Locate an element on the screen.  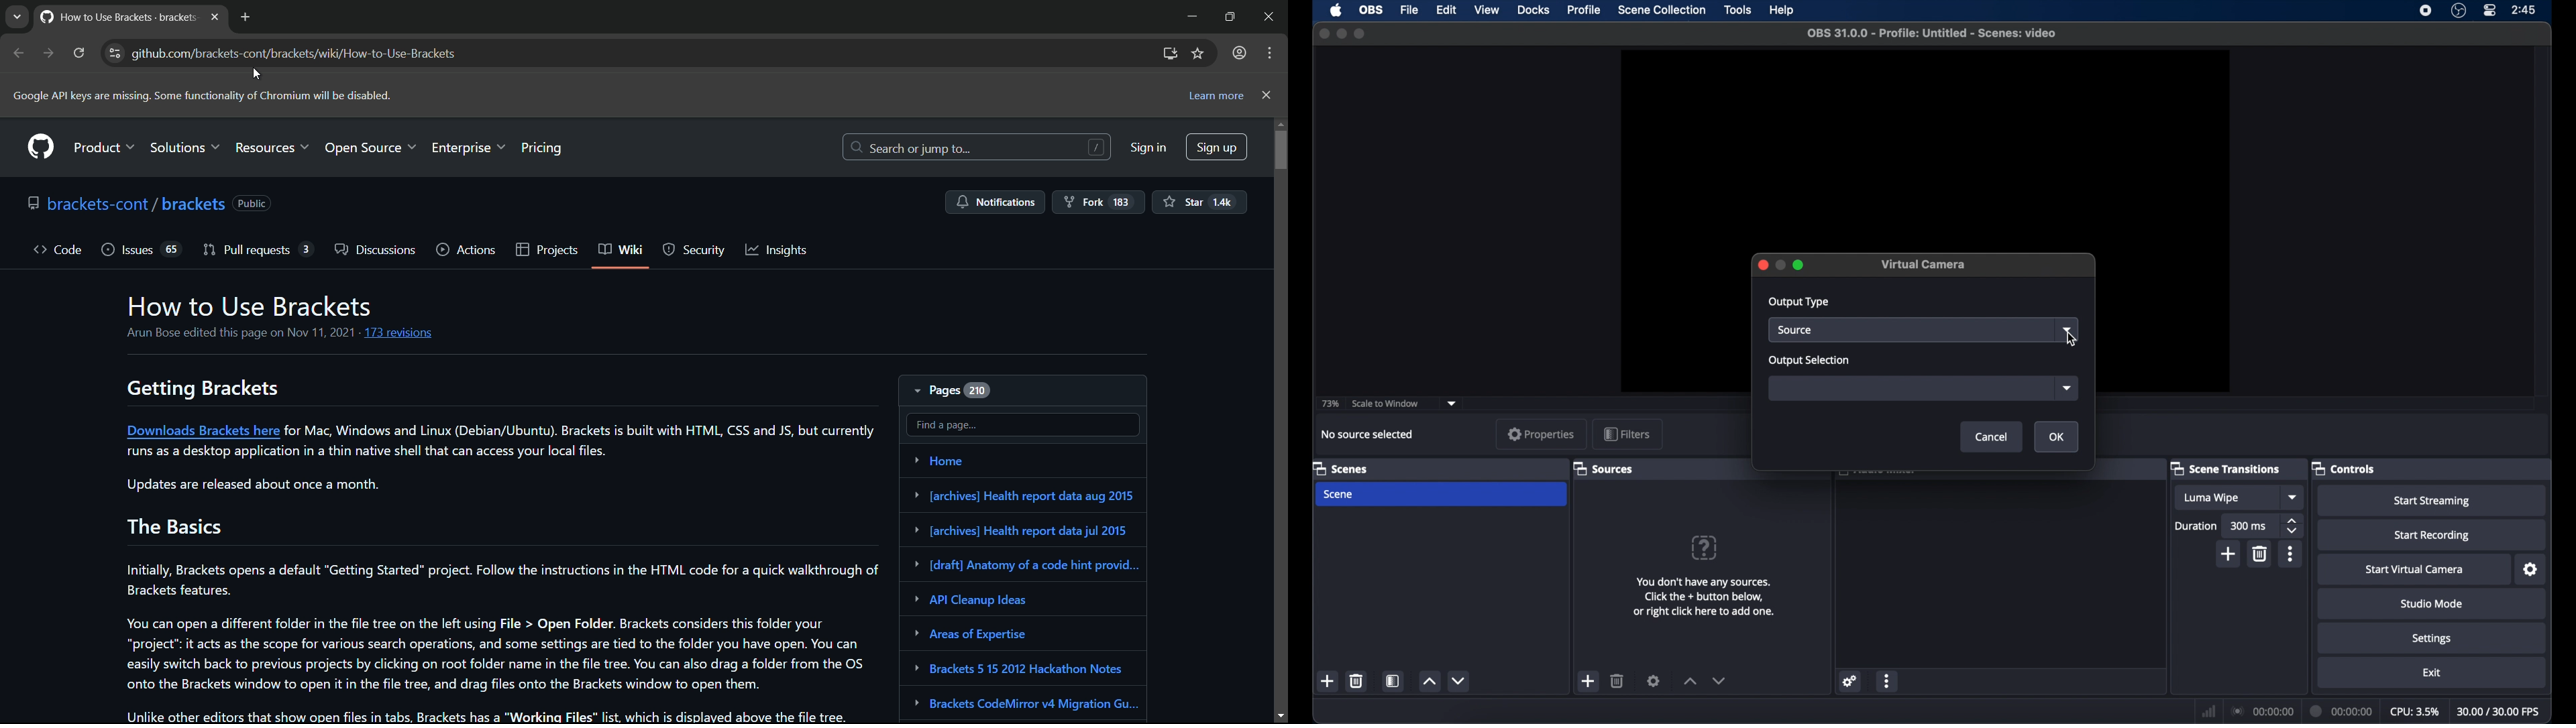
Initially, Brackets opens a default "Getting Started" project. Follow the instructions in the HTML code for a quick walkthrough of
Brackets features. is located at coordinates (494, 581).